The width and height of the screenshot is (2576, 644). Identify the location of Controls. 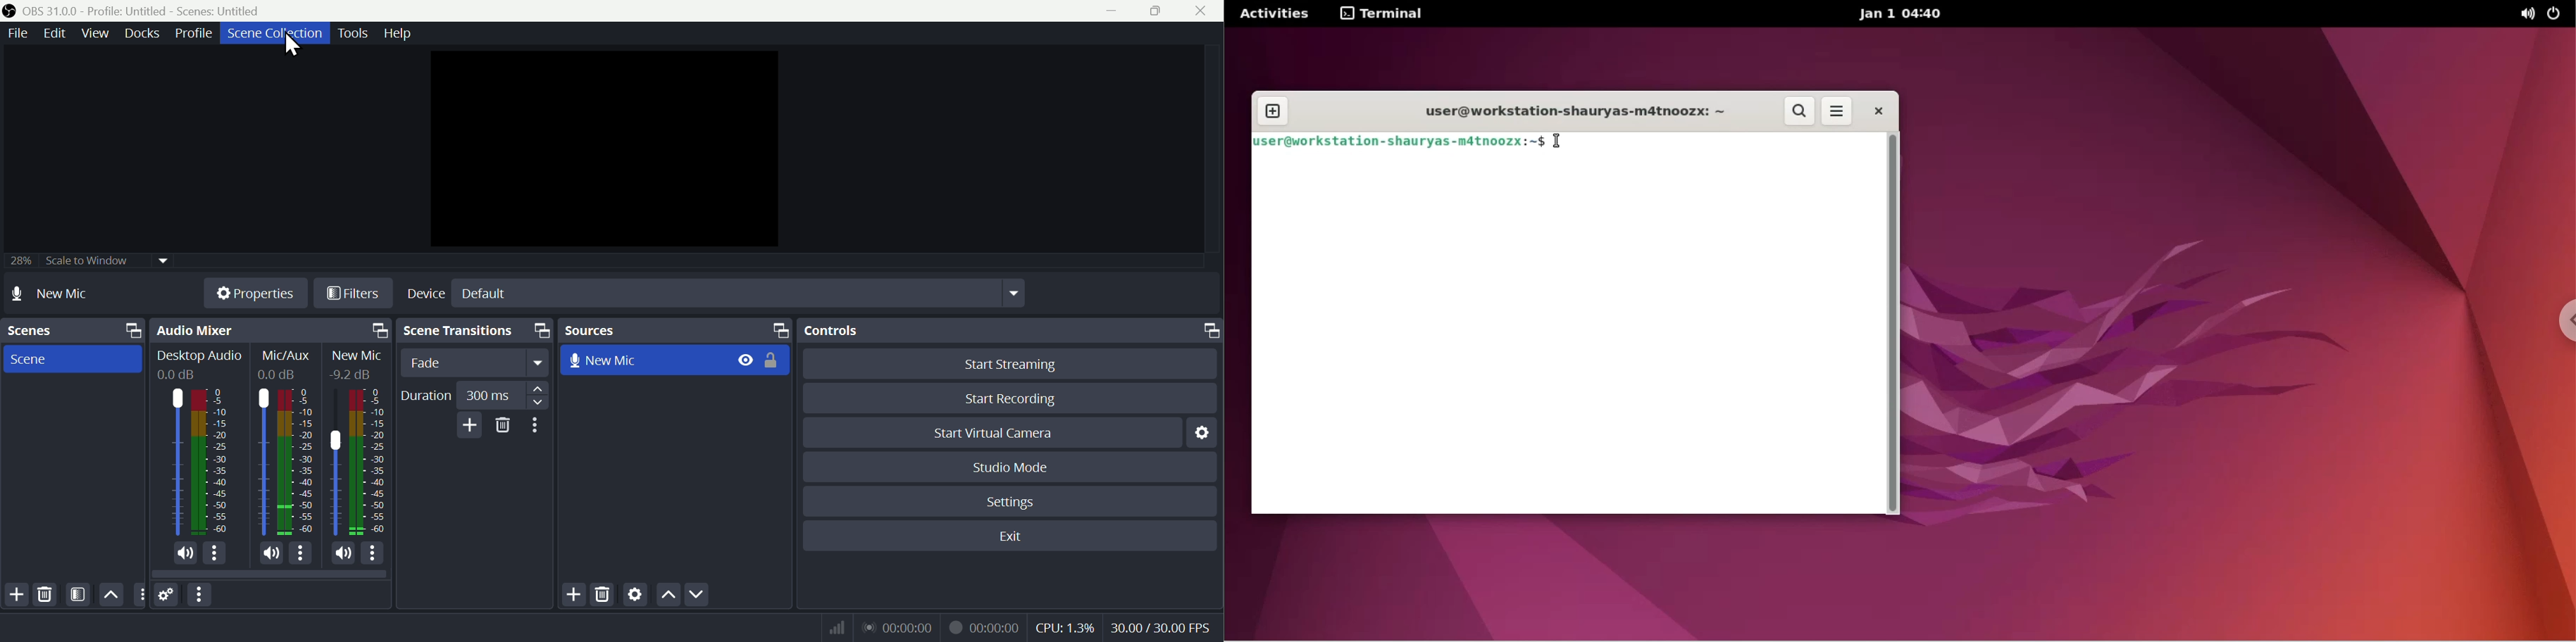
(1008, 331).